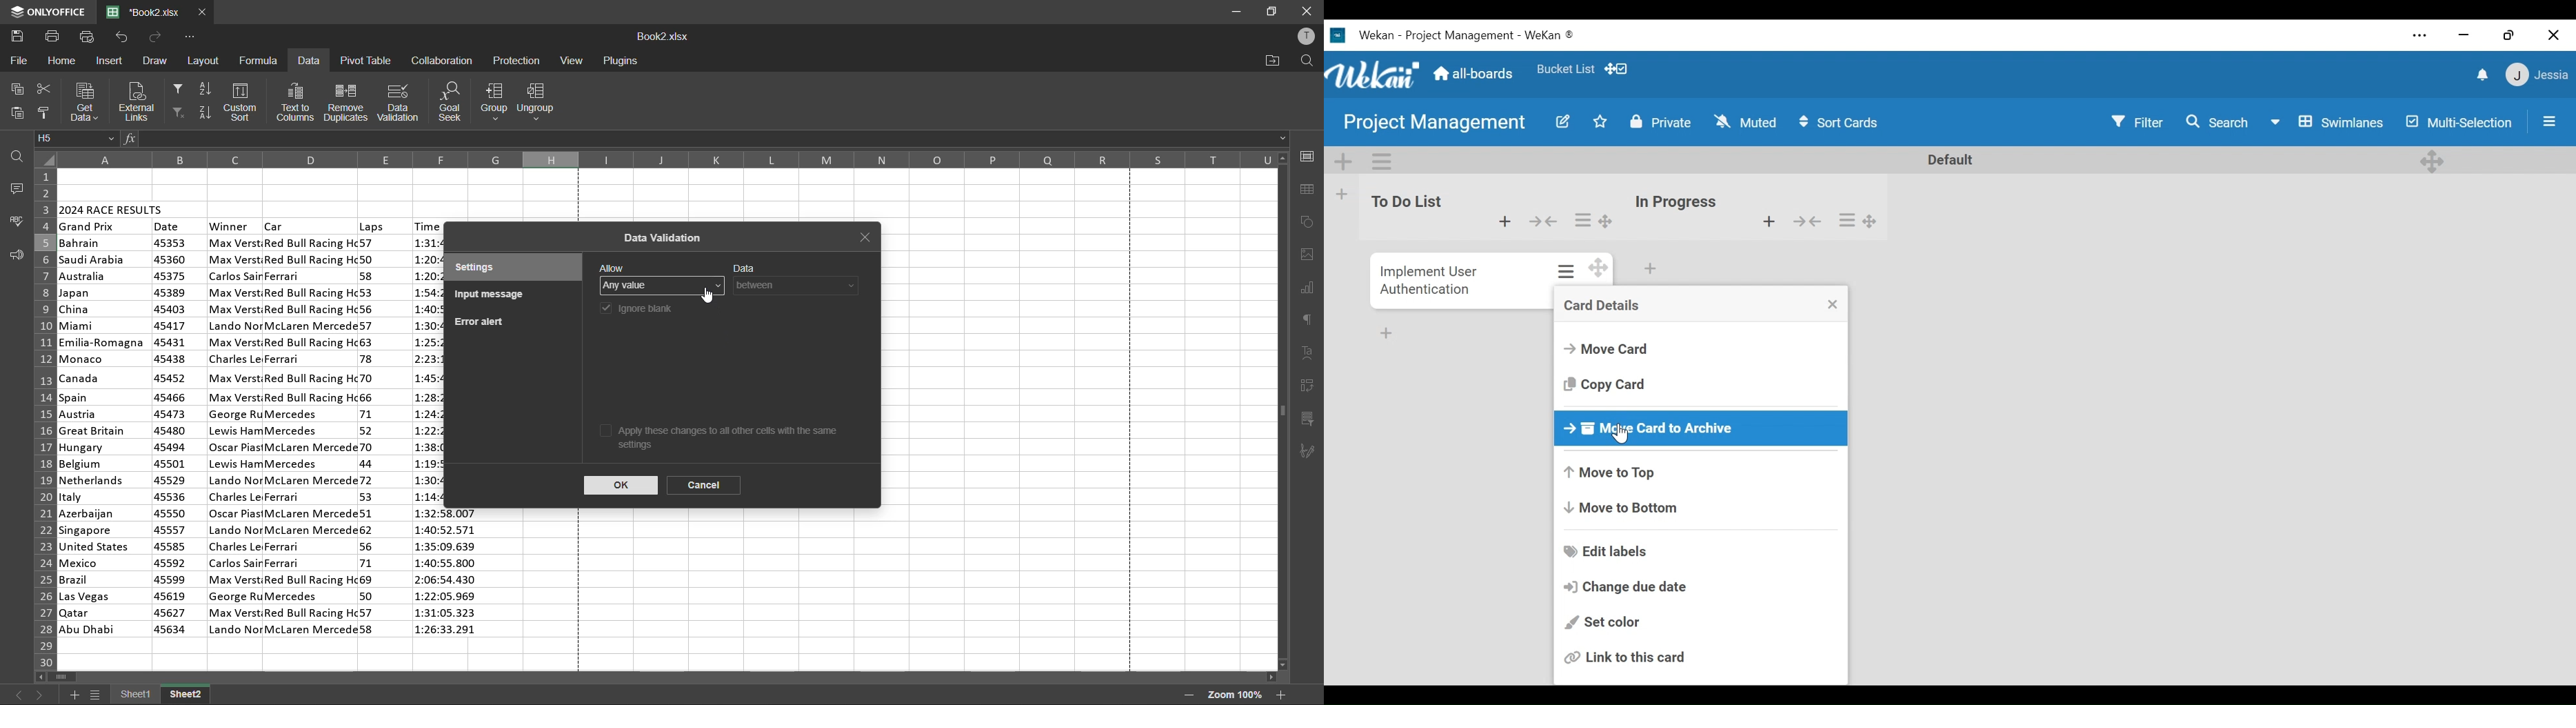 This screenshot has height=728, width=2576. Describe the element at coordinates (14, 188) in the screenshot. I see `comments` at that location.